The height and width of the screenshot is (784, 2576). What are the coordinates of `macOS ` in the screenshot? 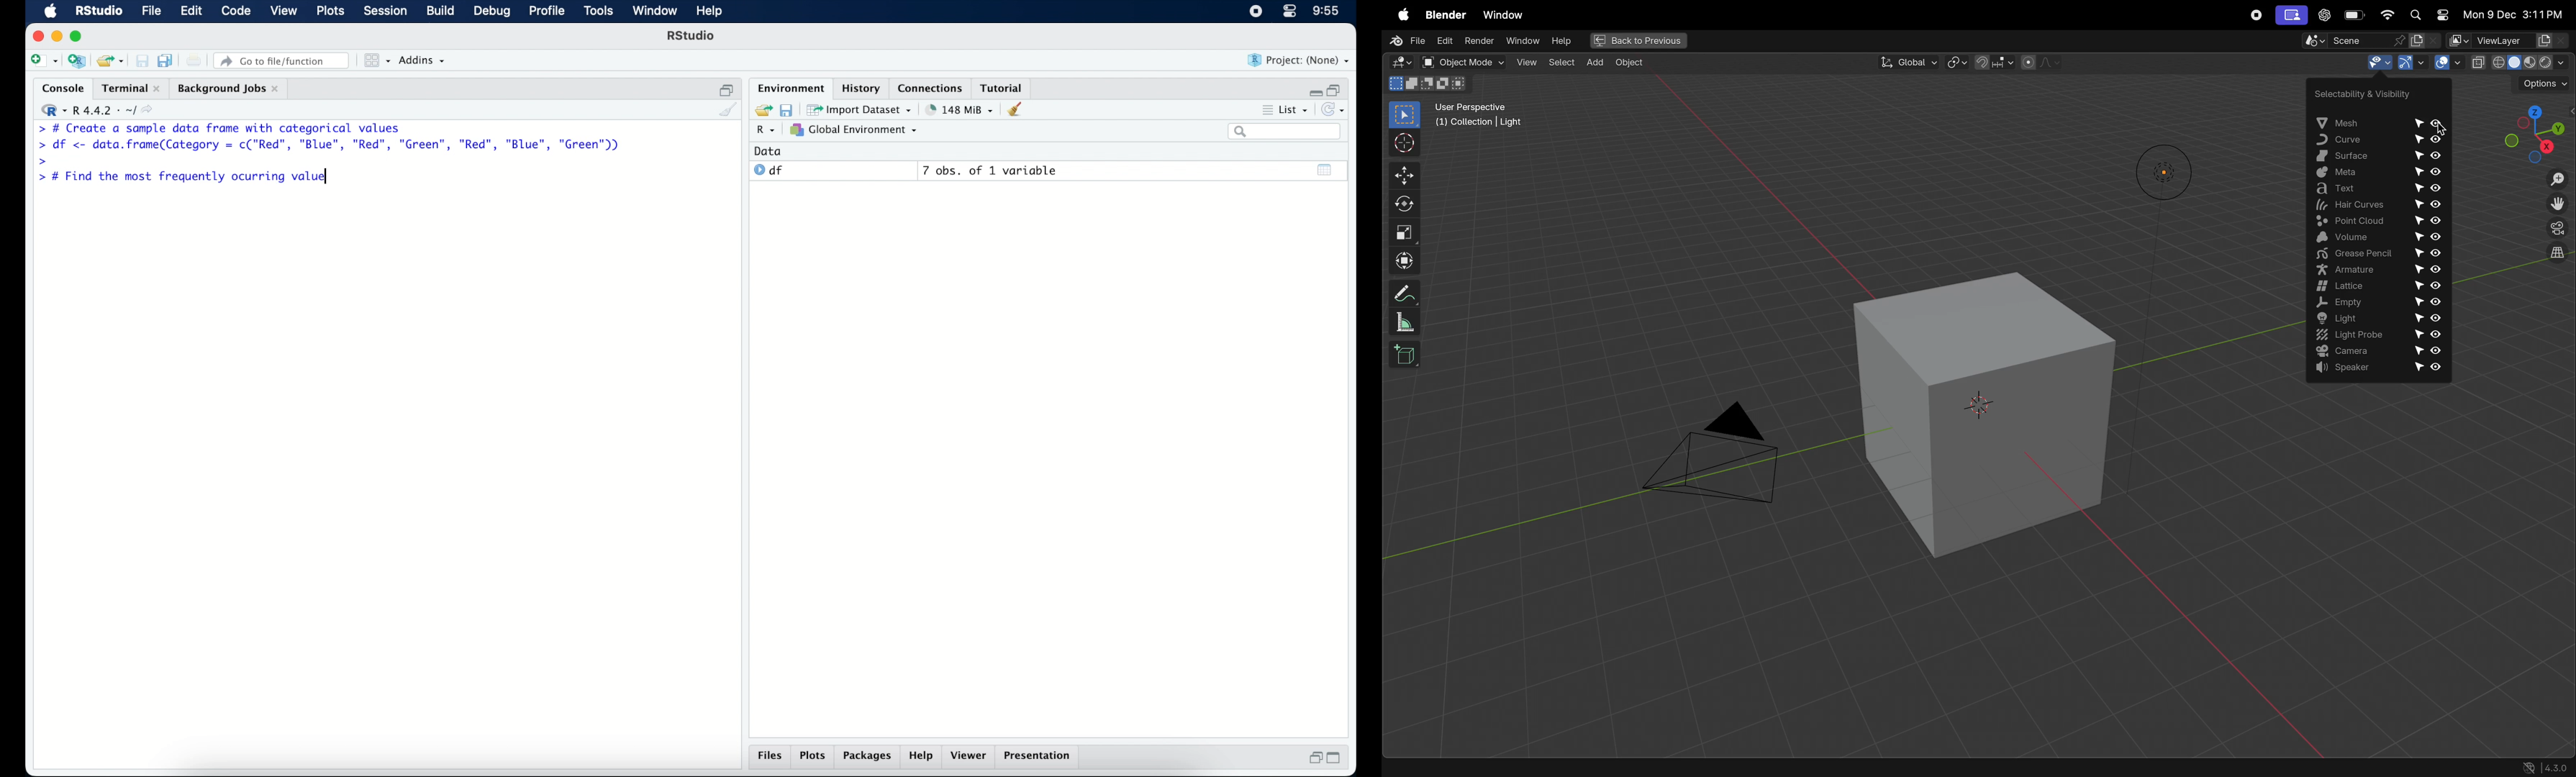 It's located at (50, 12).